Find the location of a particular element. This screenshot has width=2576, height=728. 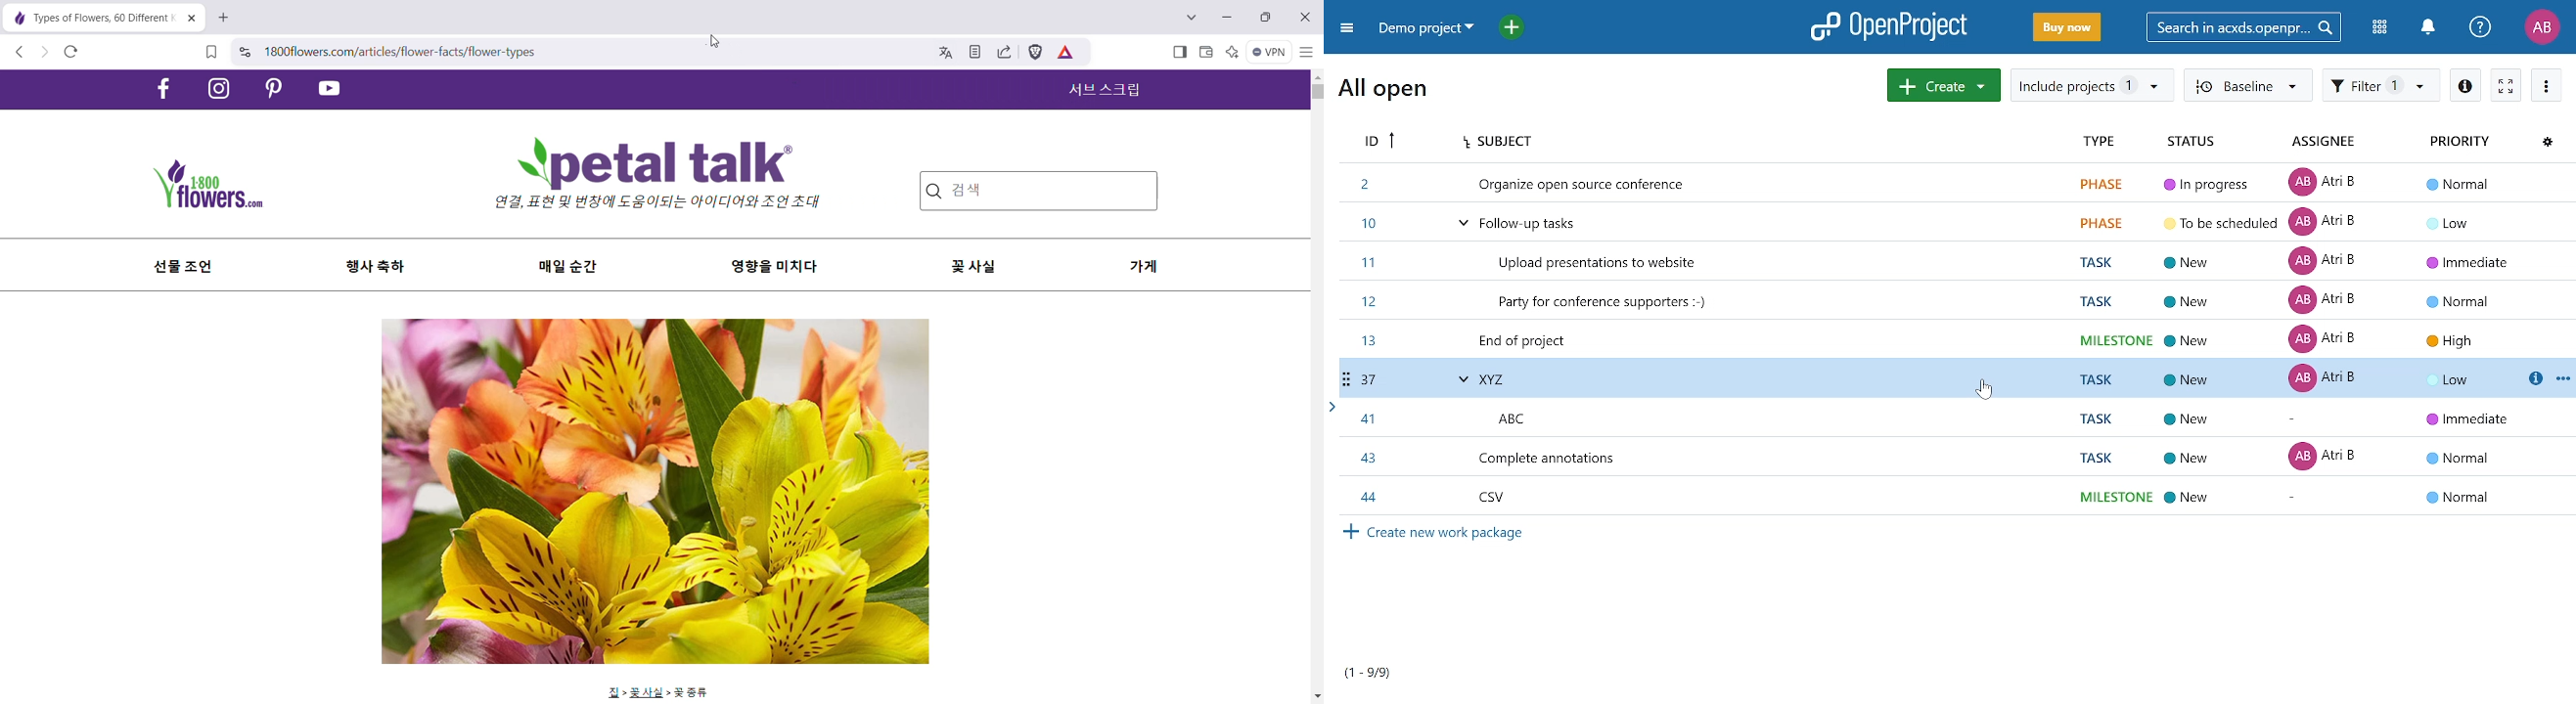

Projects is located at coordinates (1427, 30).